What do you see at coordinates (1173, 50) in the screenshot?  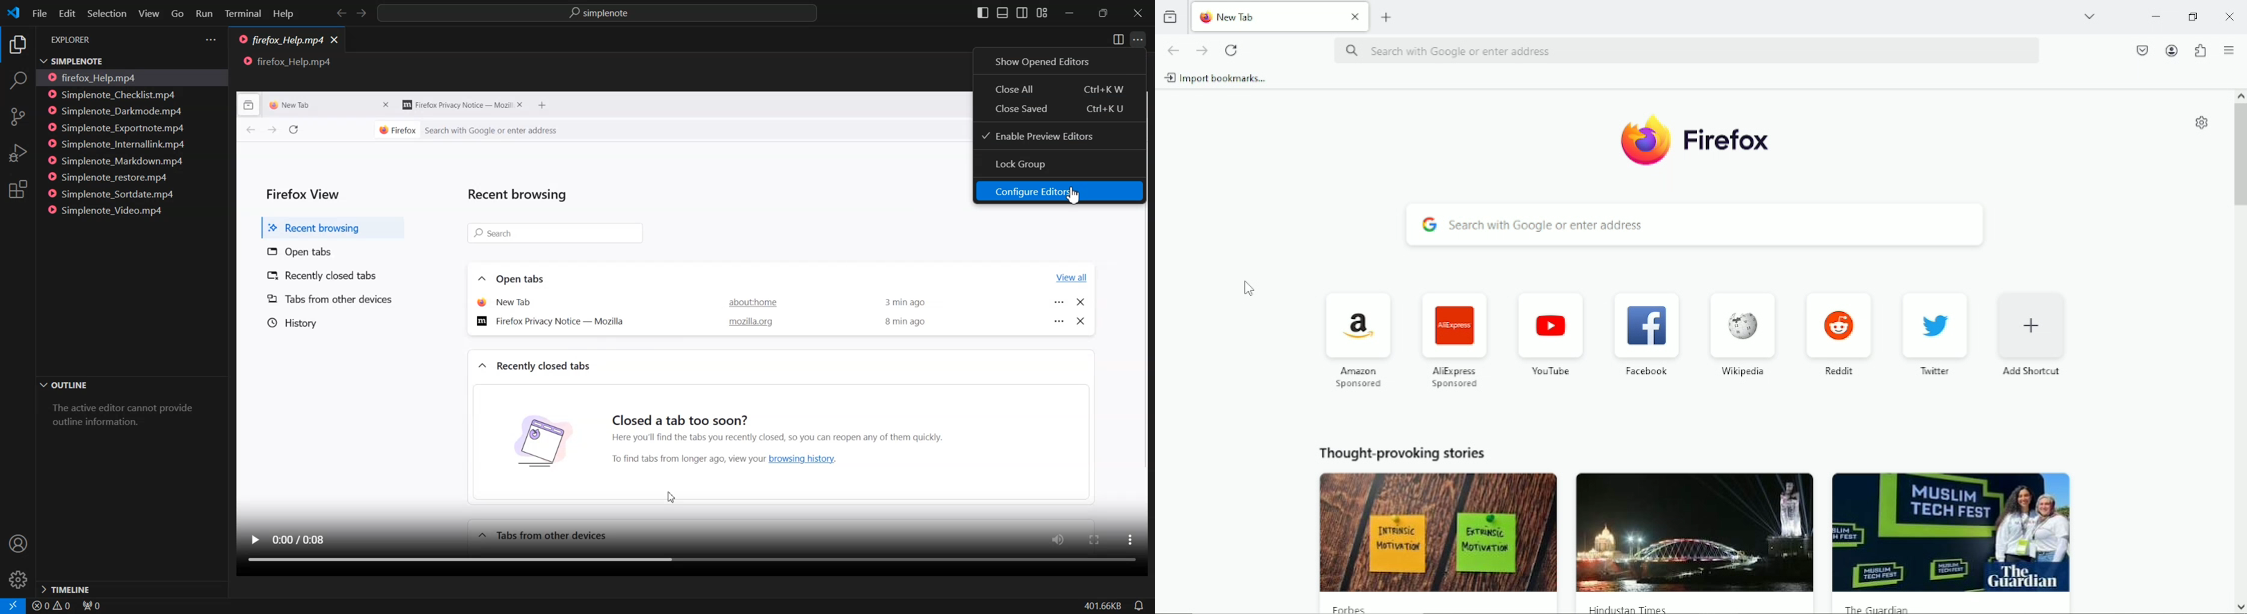 I see `go back` at bounding box center [1173, 50].